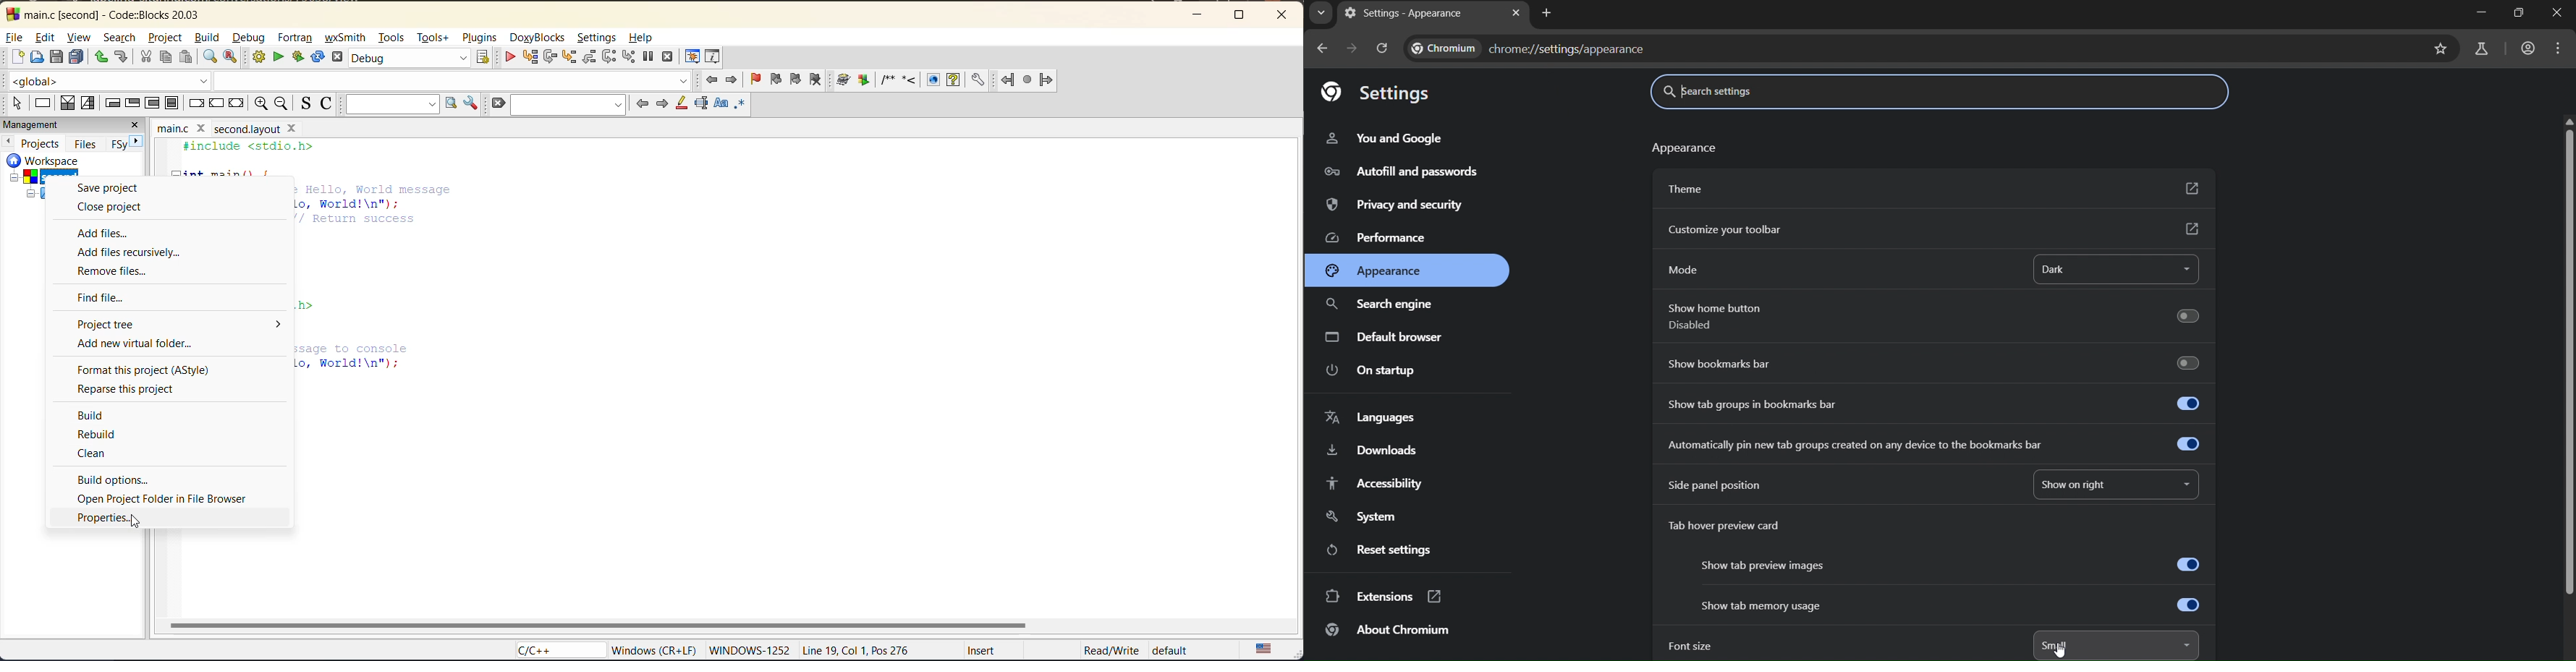  I want to click on code editor, so click(376, 282).